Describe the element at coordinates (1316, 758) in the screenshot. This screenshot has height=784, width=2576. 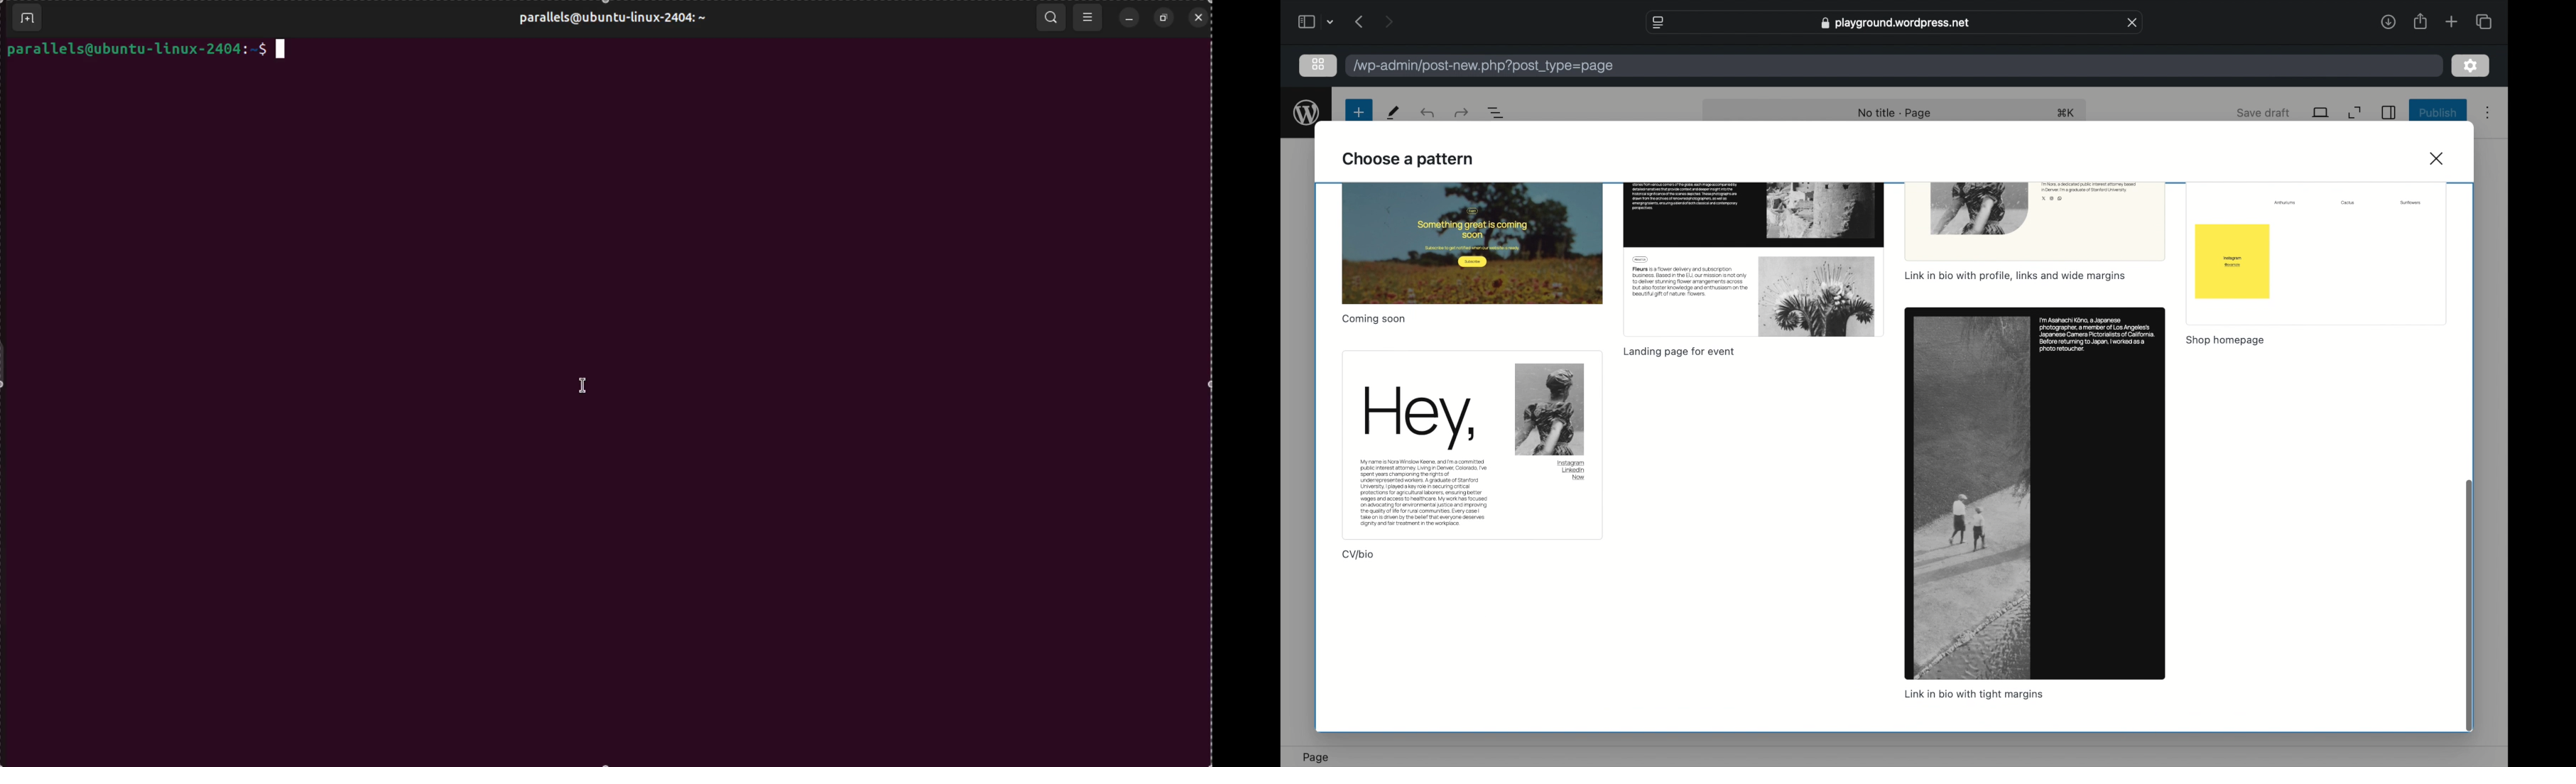
I see `page` at that location.